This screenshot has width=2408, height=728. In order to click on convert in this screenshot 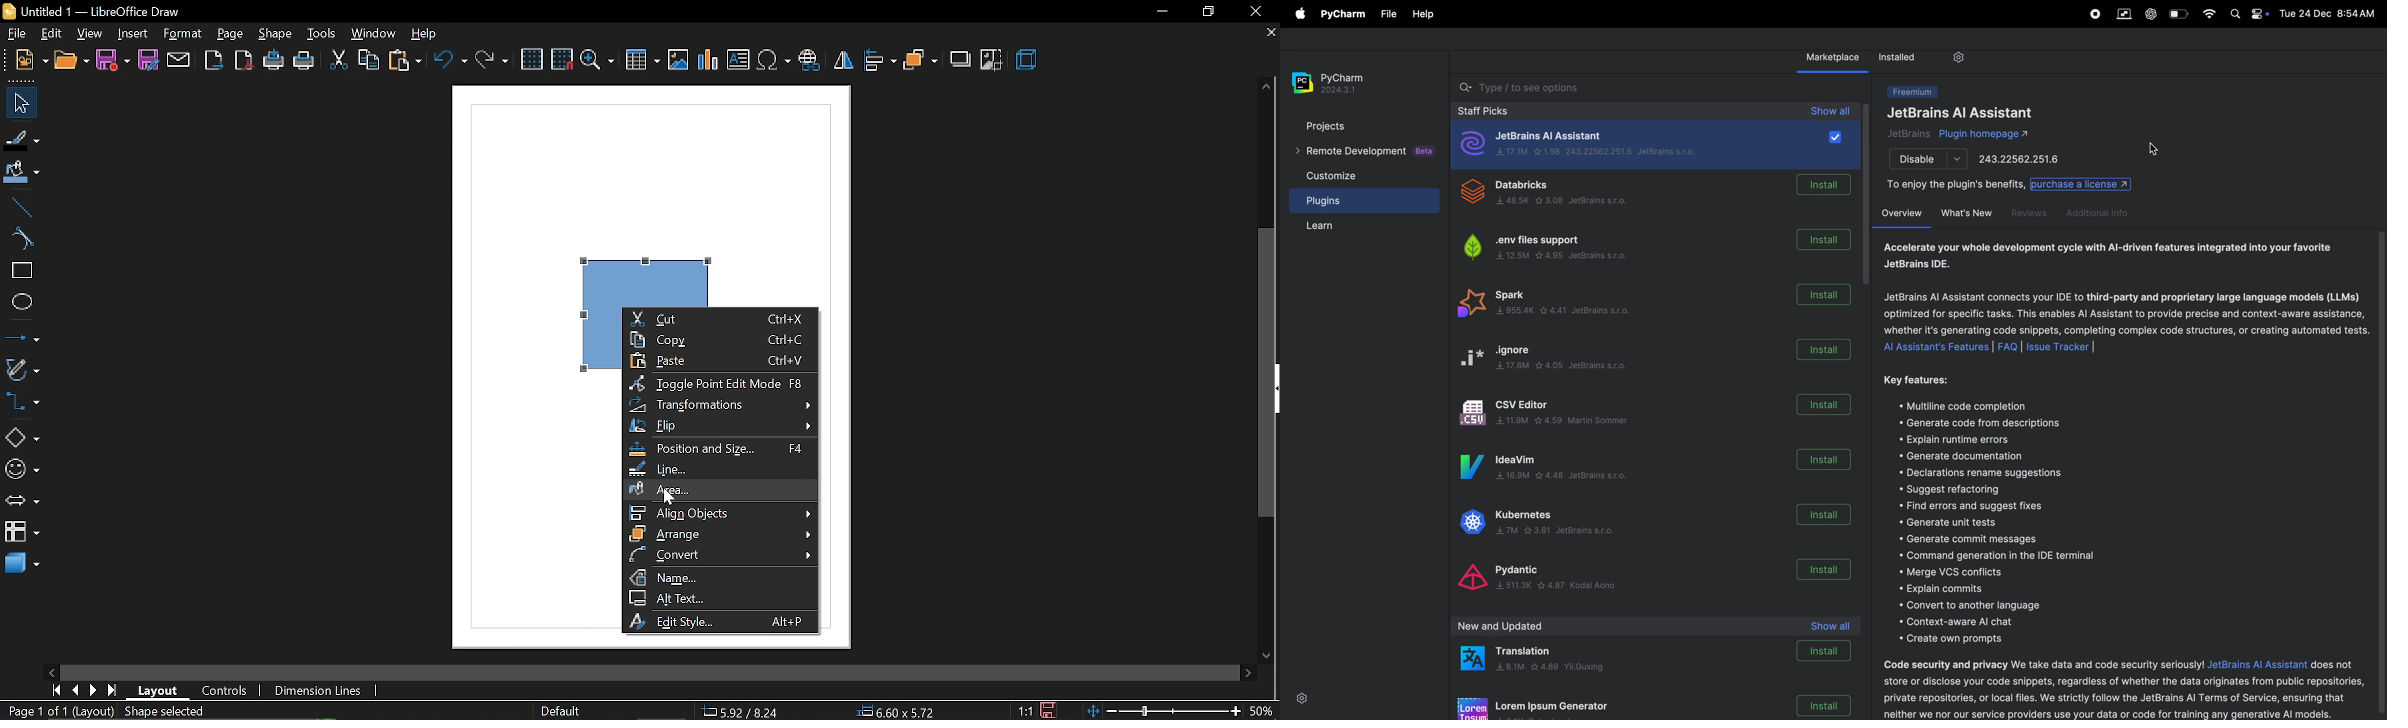, I will do `click(718, 555)`.